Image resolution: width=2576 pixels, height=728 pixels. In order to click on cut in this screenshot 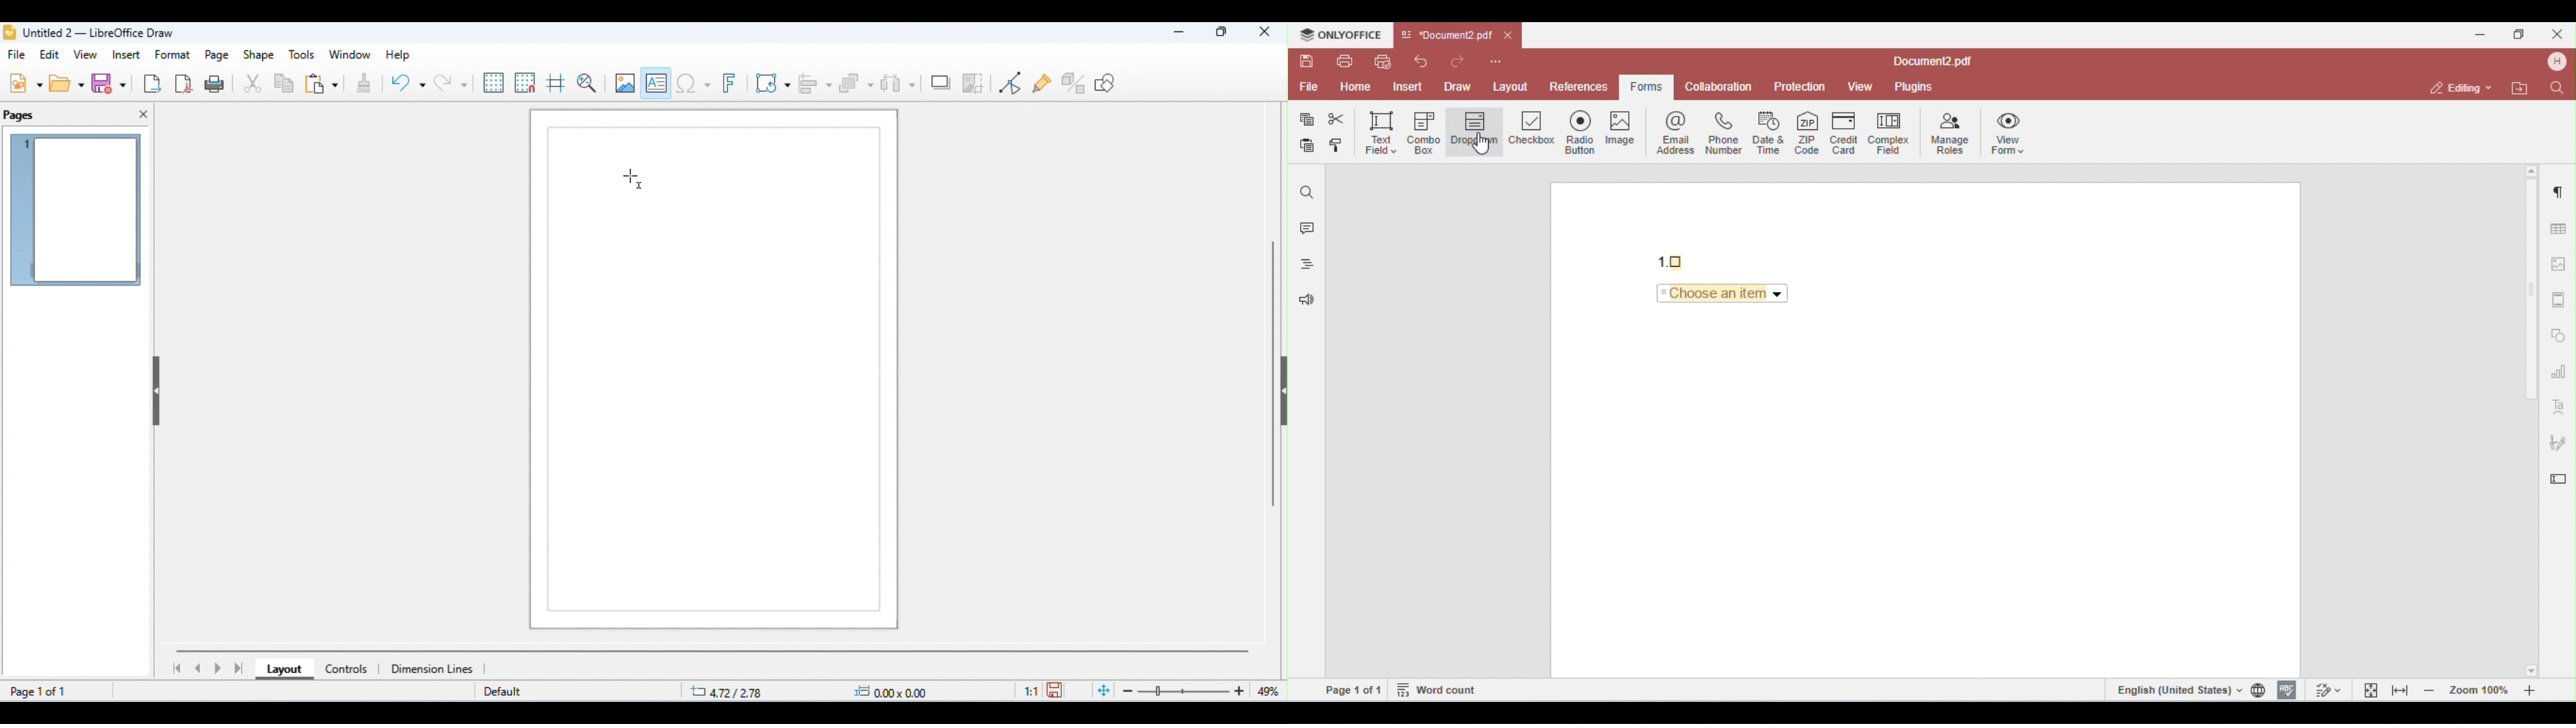, I will do `click(254, 84)`.